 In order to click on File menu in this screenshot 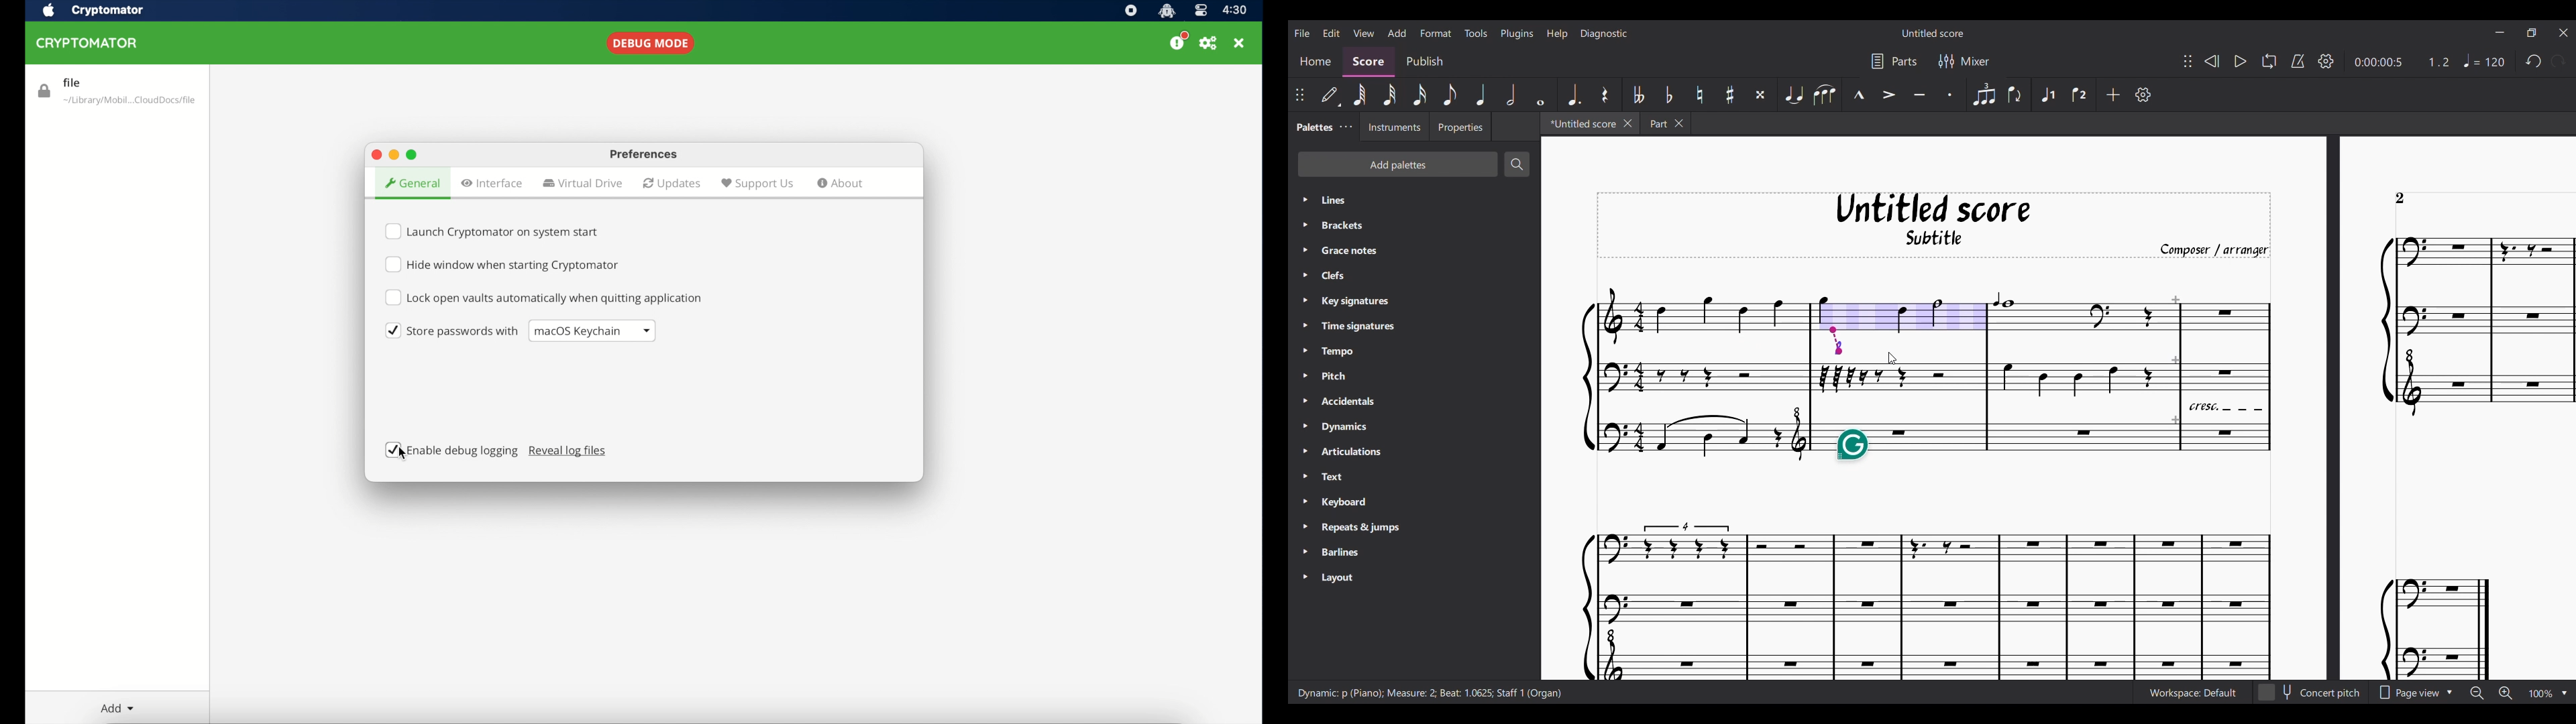, I will do `click(1302, 33)`.